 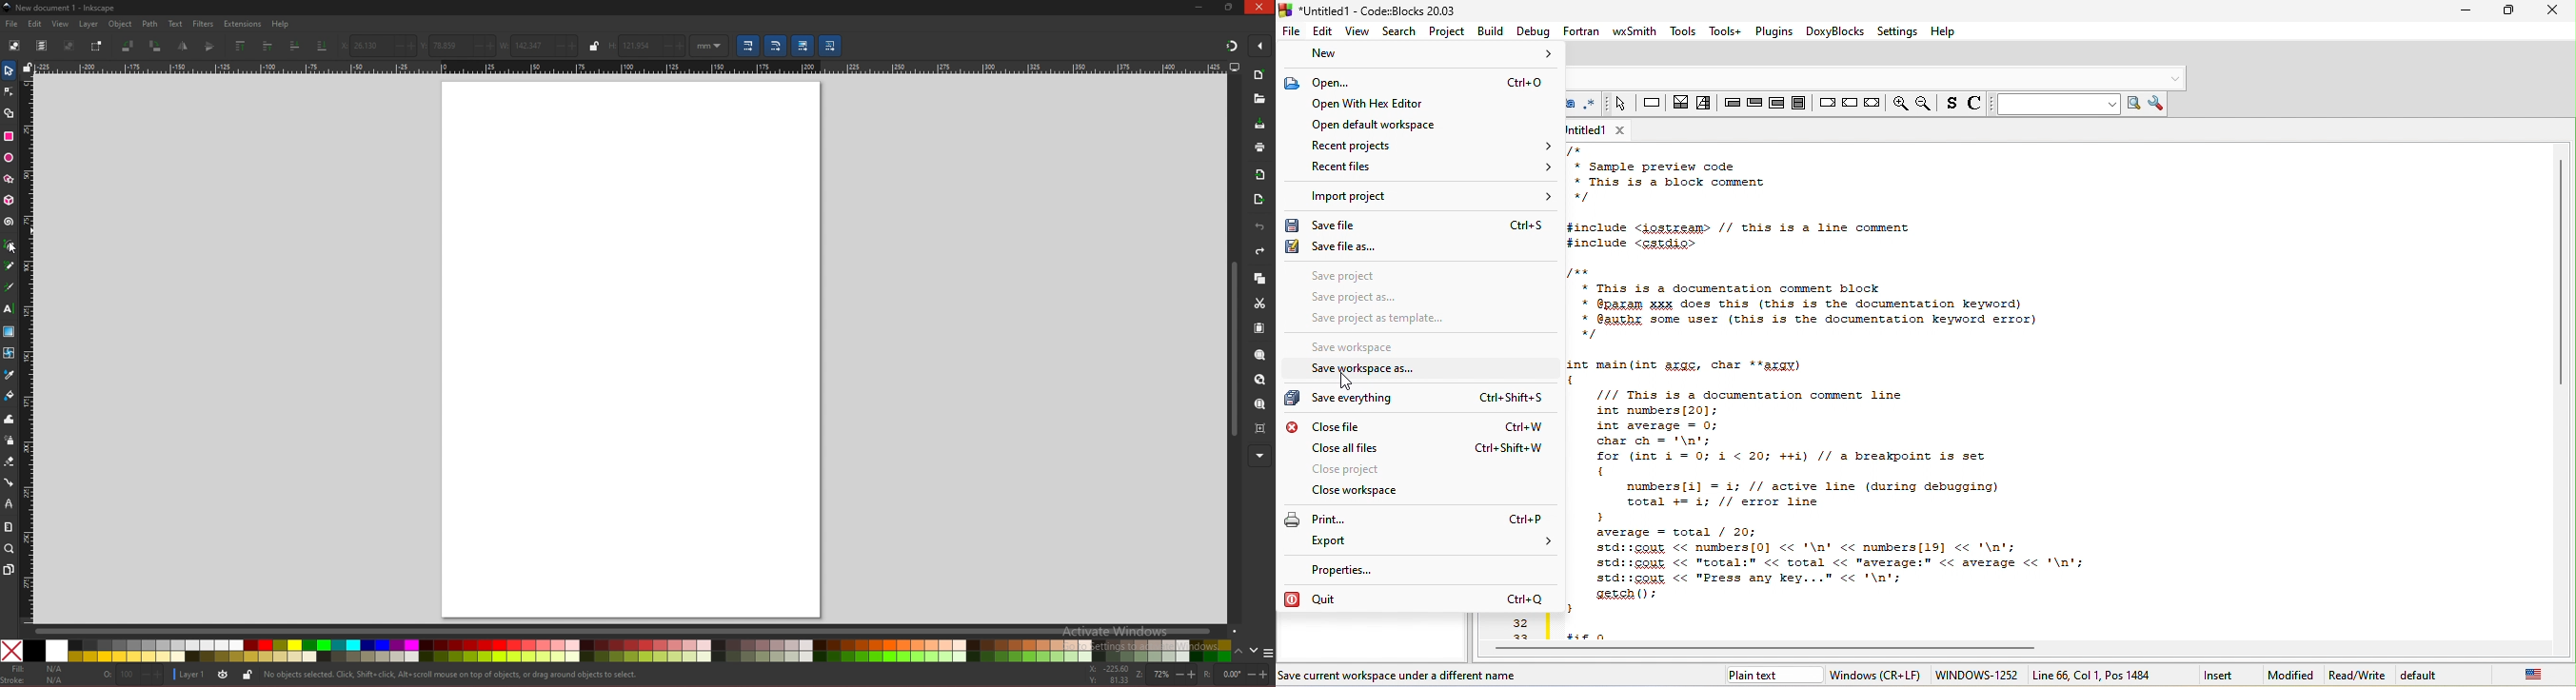 What do you see at coordinates (1264, 175) in the screenshot?
I see `import` at bounding box center [1264, 175].